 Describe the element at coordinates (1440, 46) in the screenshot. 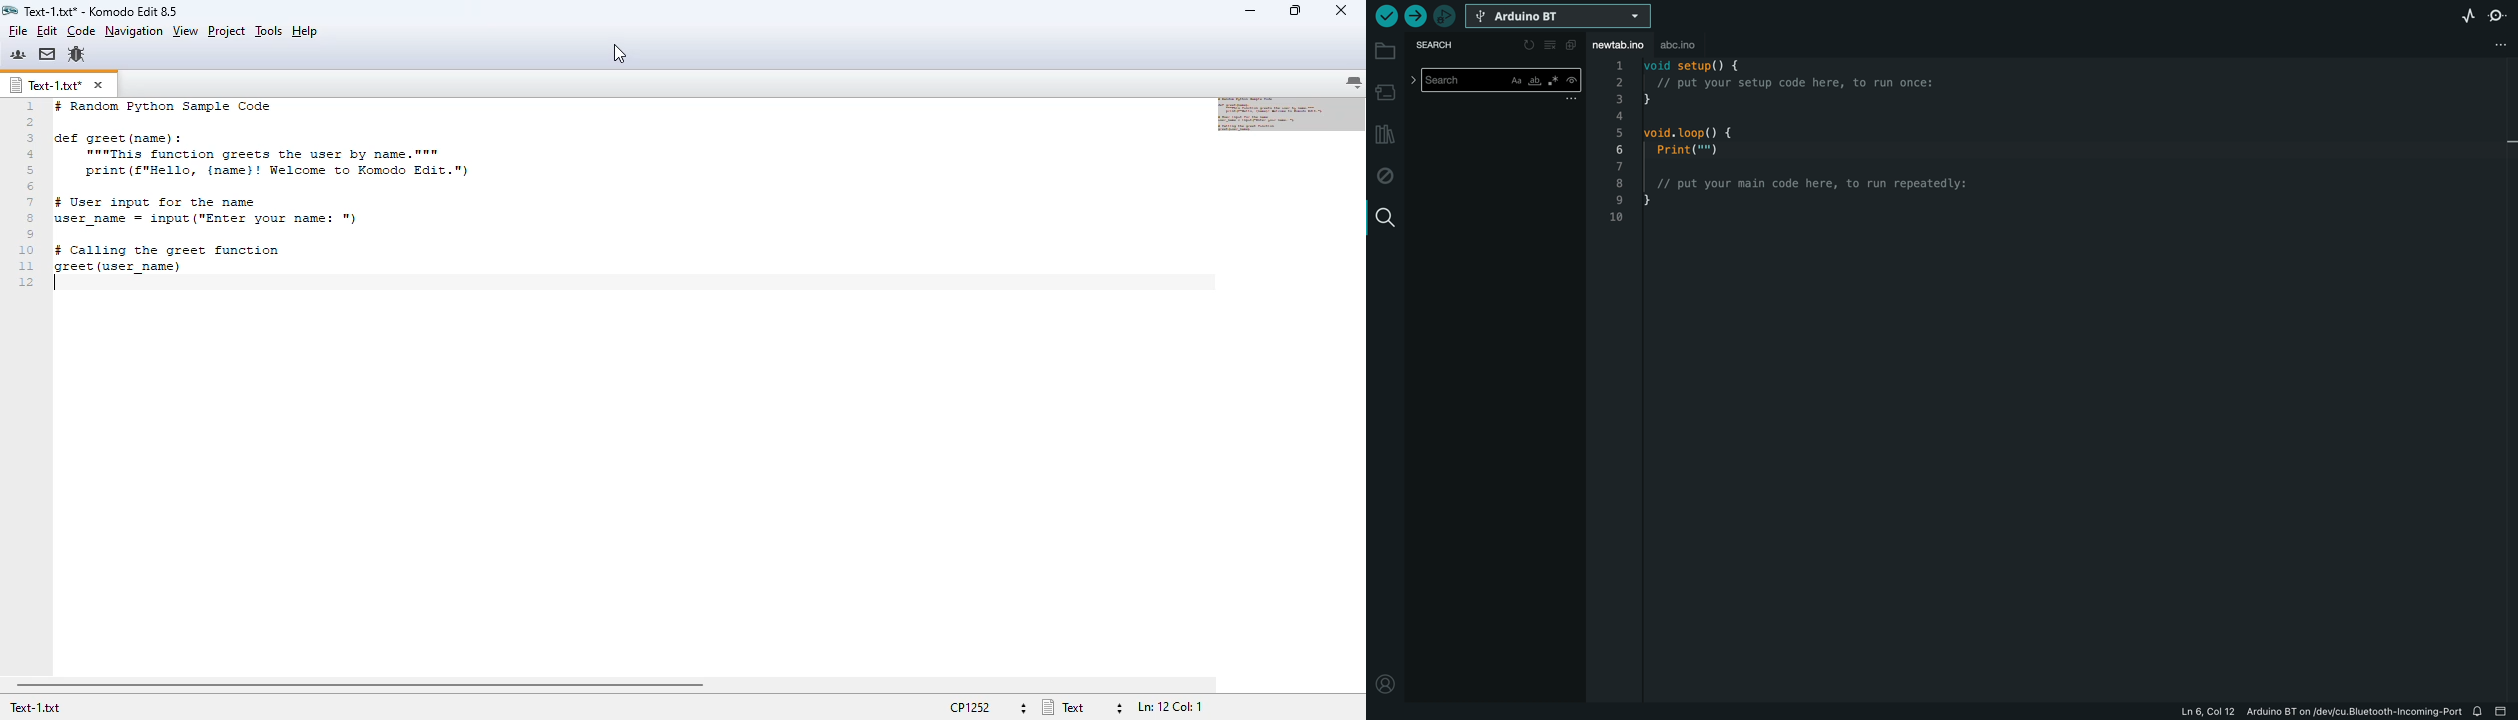

I see `search` at that location.